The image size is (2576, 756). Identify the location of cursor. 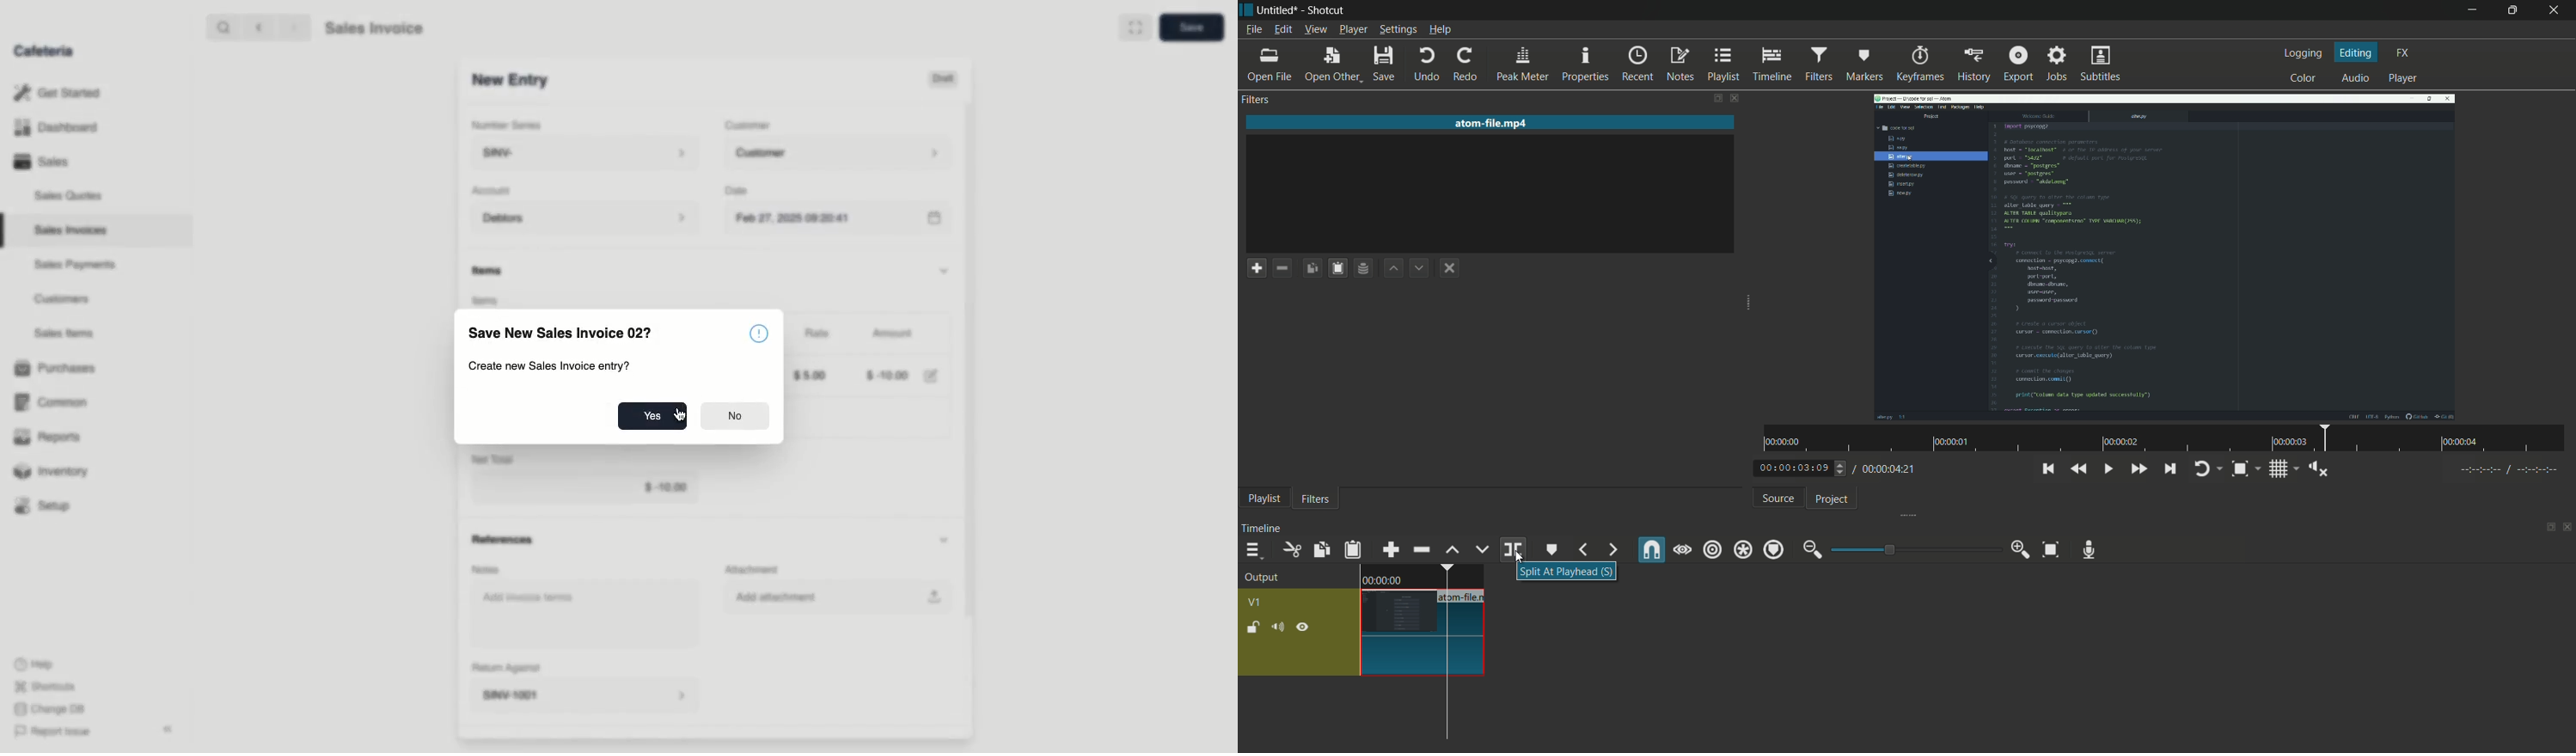
(682, 422).